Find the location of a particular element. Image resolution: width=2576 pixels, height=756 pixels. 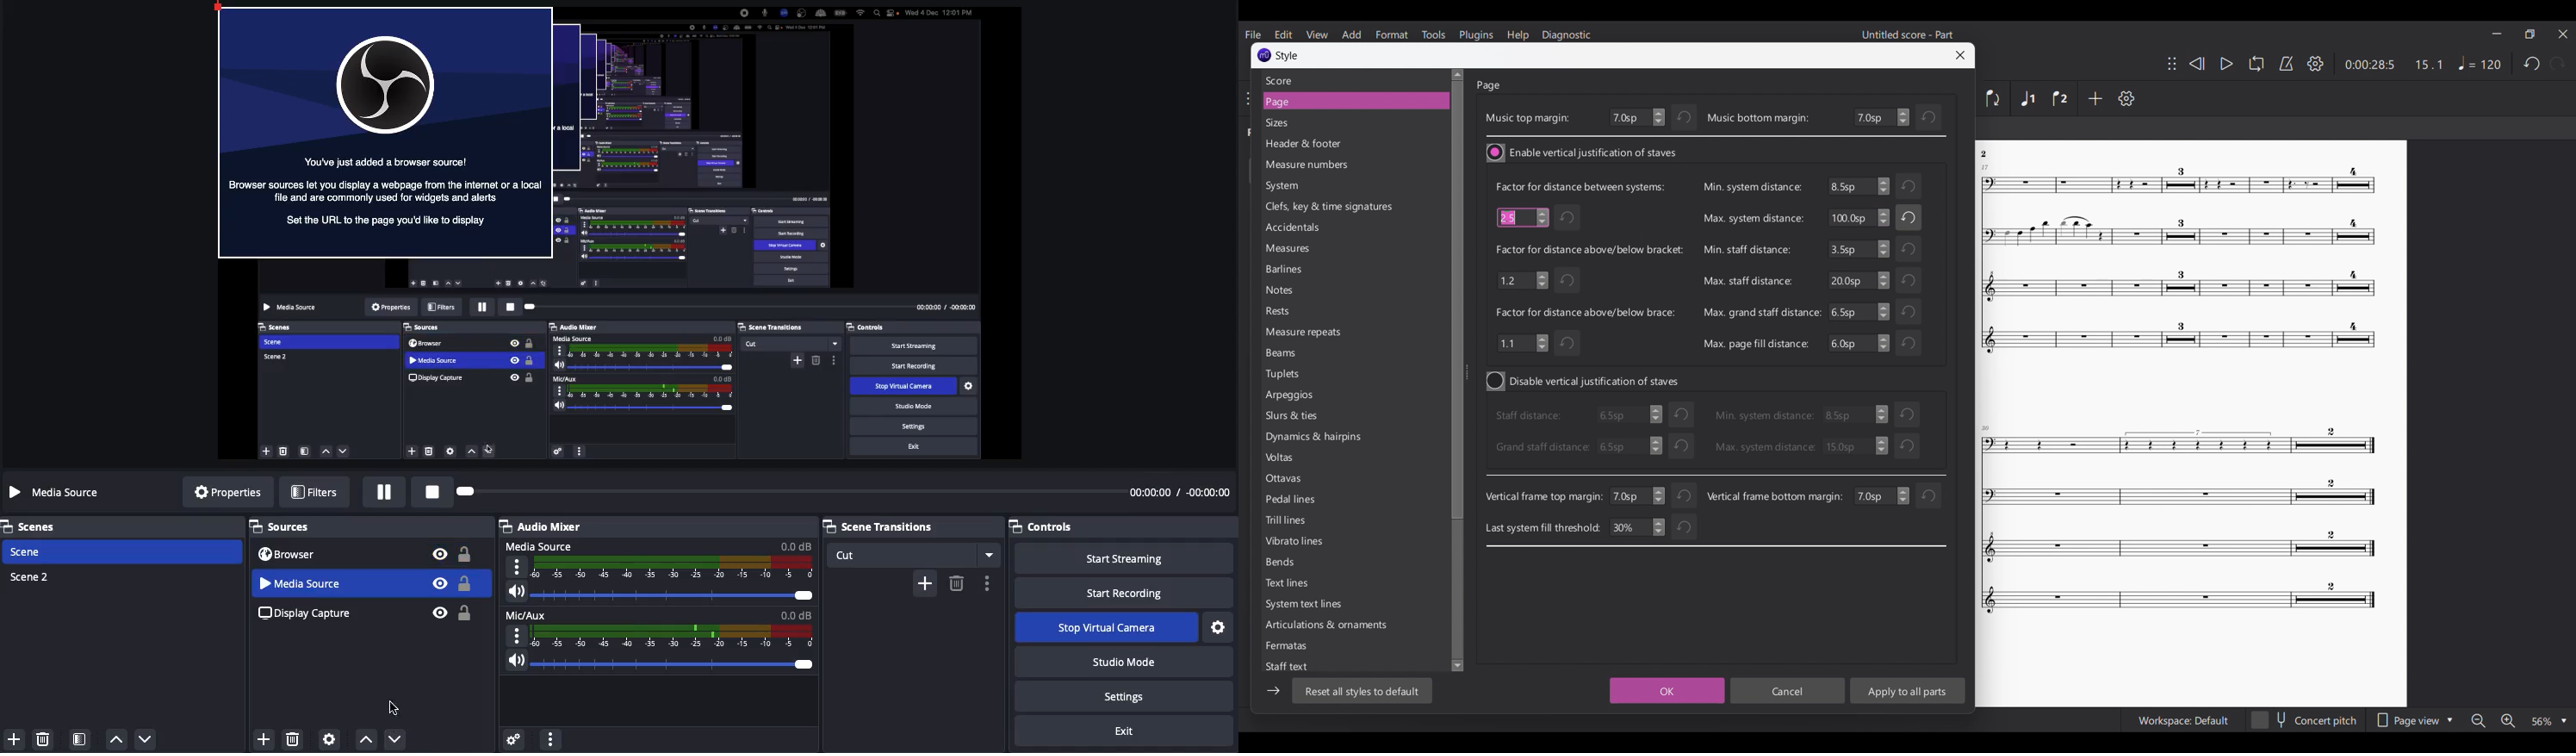

Undo is located at coordinates (1682, 529).